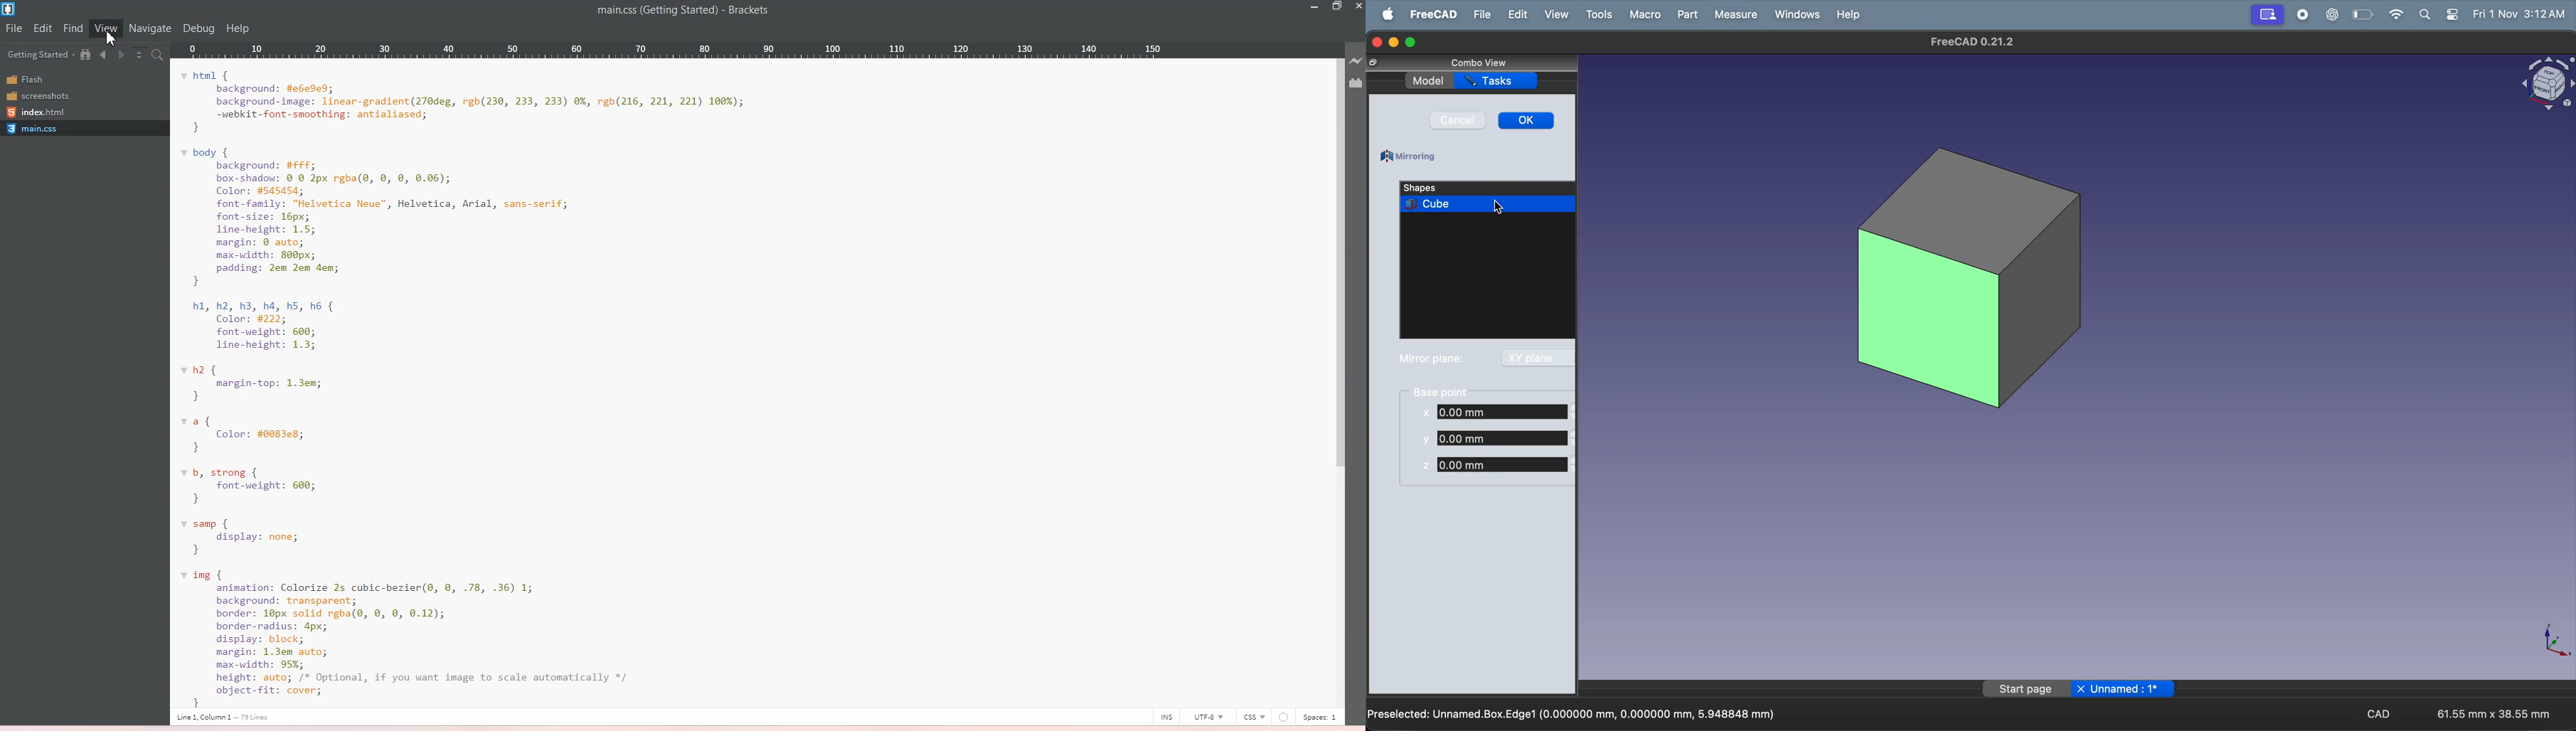  What do you see at coordinates (600, 397) in the screenshot?
I see `html {background: #e6e9ed;background-image: linear-gradient(270deg, rgb(230, 233, 233) 0%, rgb(216, 221, 221) 166%);-webkit-font-smoothing: antialiased;}body {background: #FFf;box-shadou: © 0 2px rgba(0, ©, 8, 0.06);Color: #545454;font-family: "Helvetica Neue", Helvetica, Arial, sans-serif;font-size: 16px;line-height: 1.5;margin: © auto;max-width: 800px;padding: 2em 2em dem;}hl, h2, h3, ha, hs, h6 {Color: #222;font-weight: 600;line-height: 1.3;2 {margin-top: 1.3em;}a {Color: #0083e8;}b, strong {font-weight: 600;}samp {display: none;}img {animation: Colorize 2s cubic-bezier(@, 0, .78, .36) 1;background: transparent;border: 10px solid rgba(, ©, 8, 0.12);border-radius: 4px;display: block;margin: 1.3em auto;max-width: 95%;height: auto; /* Optional, if you want image to scale automatically */object-Fit: cover;1 line1 Column 1 — 73 ines` at bounding box center [600, 397].